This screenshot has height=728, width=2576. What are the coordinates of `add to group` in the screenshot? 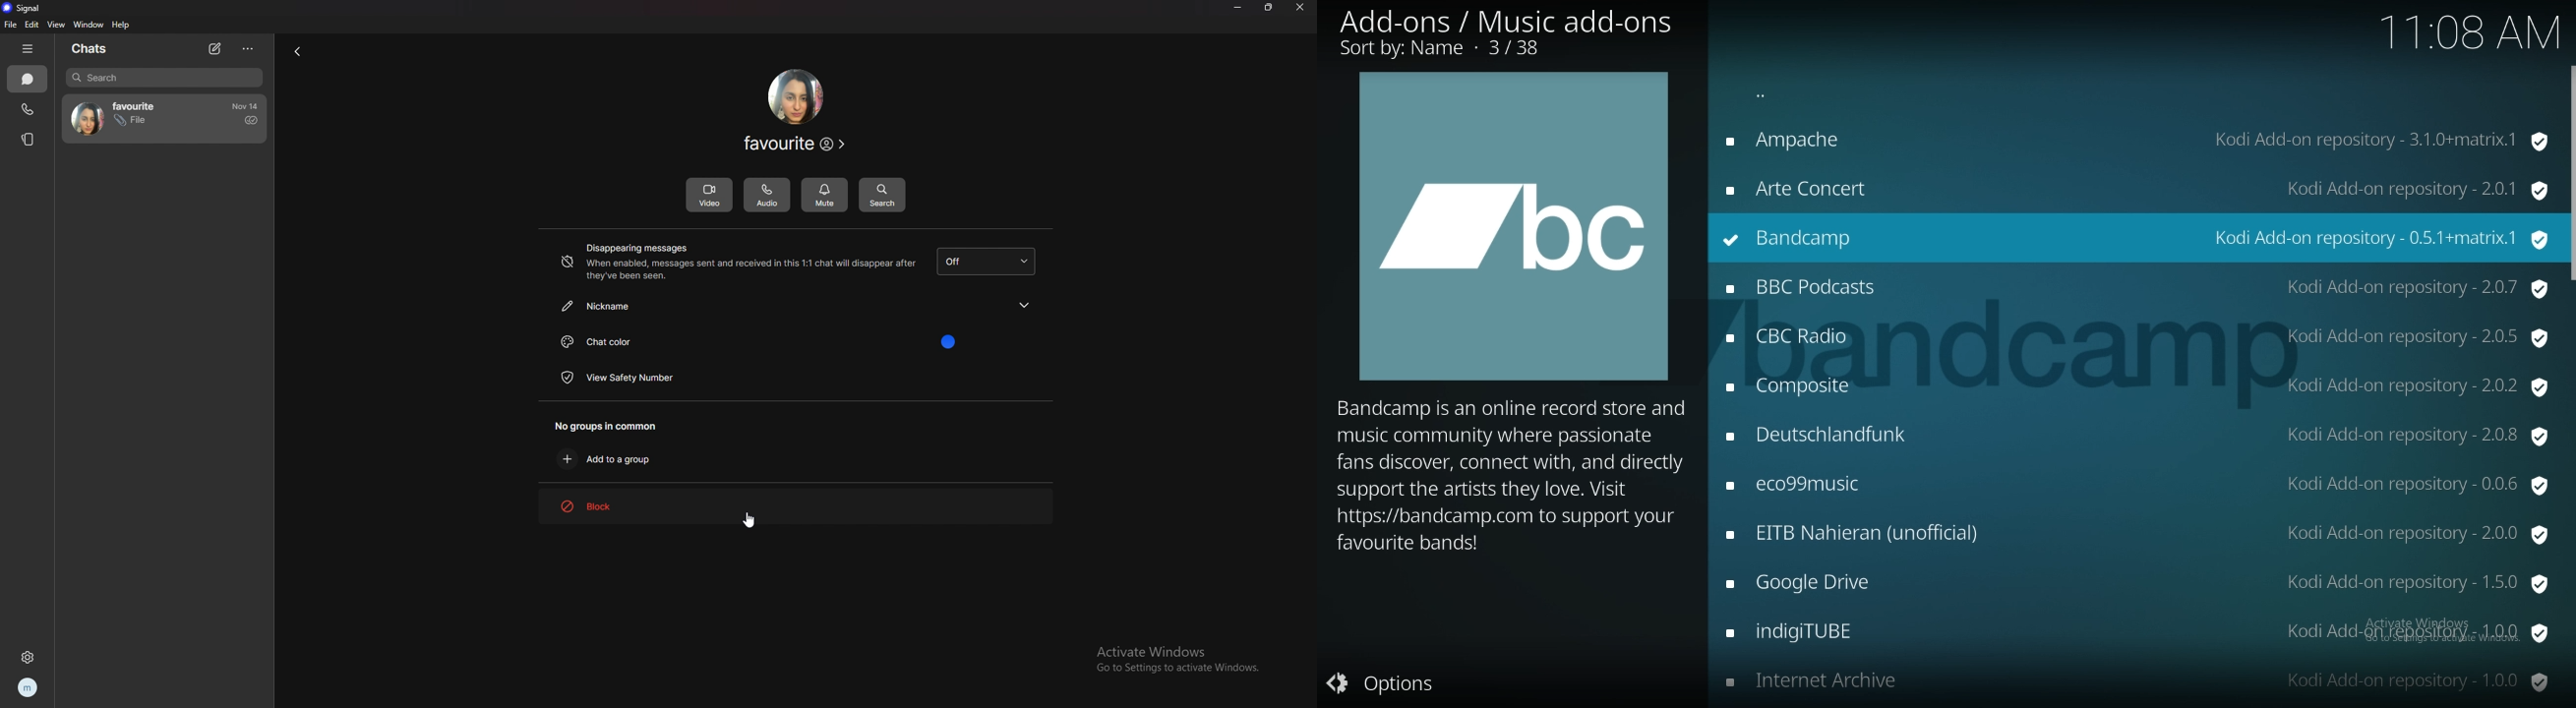 It's located at (611, 458).